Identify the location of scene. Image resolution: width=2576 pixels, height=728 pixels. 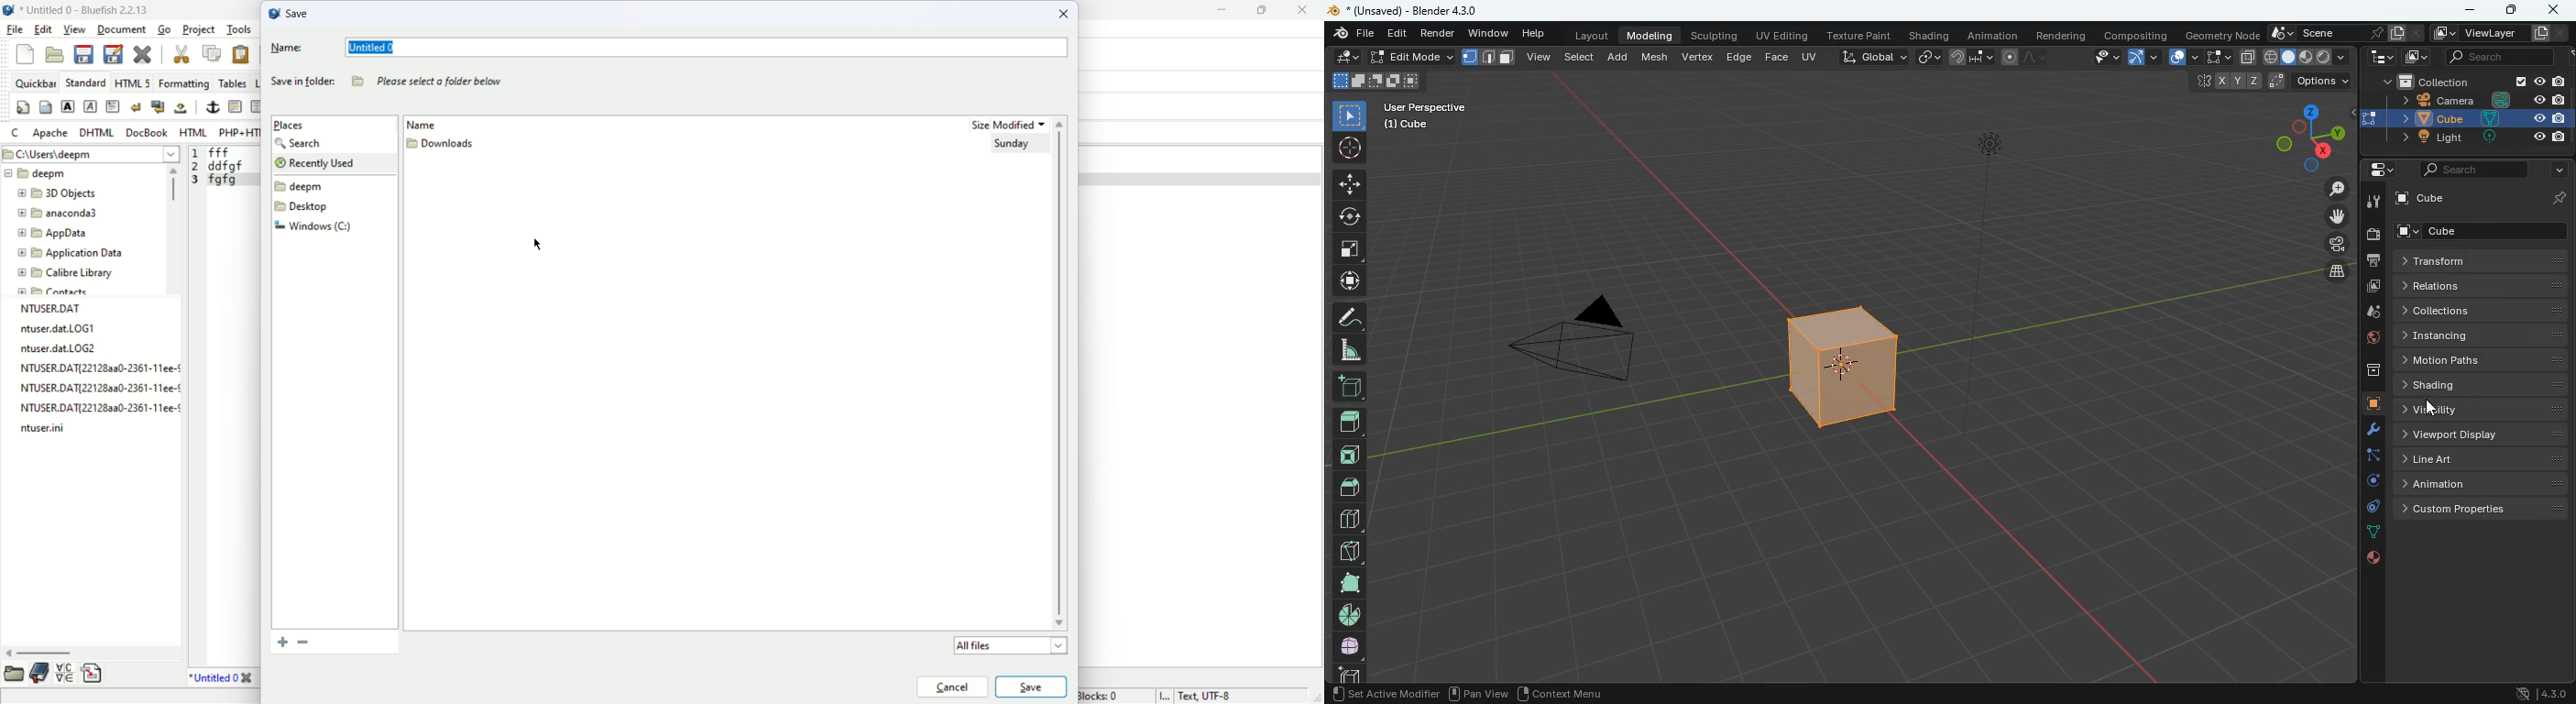
(2341, 32).